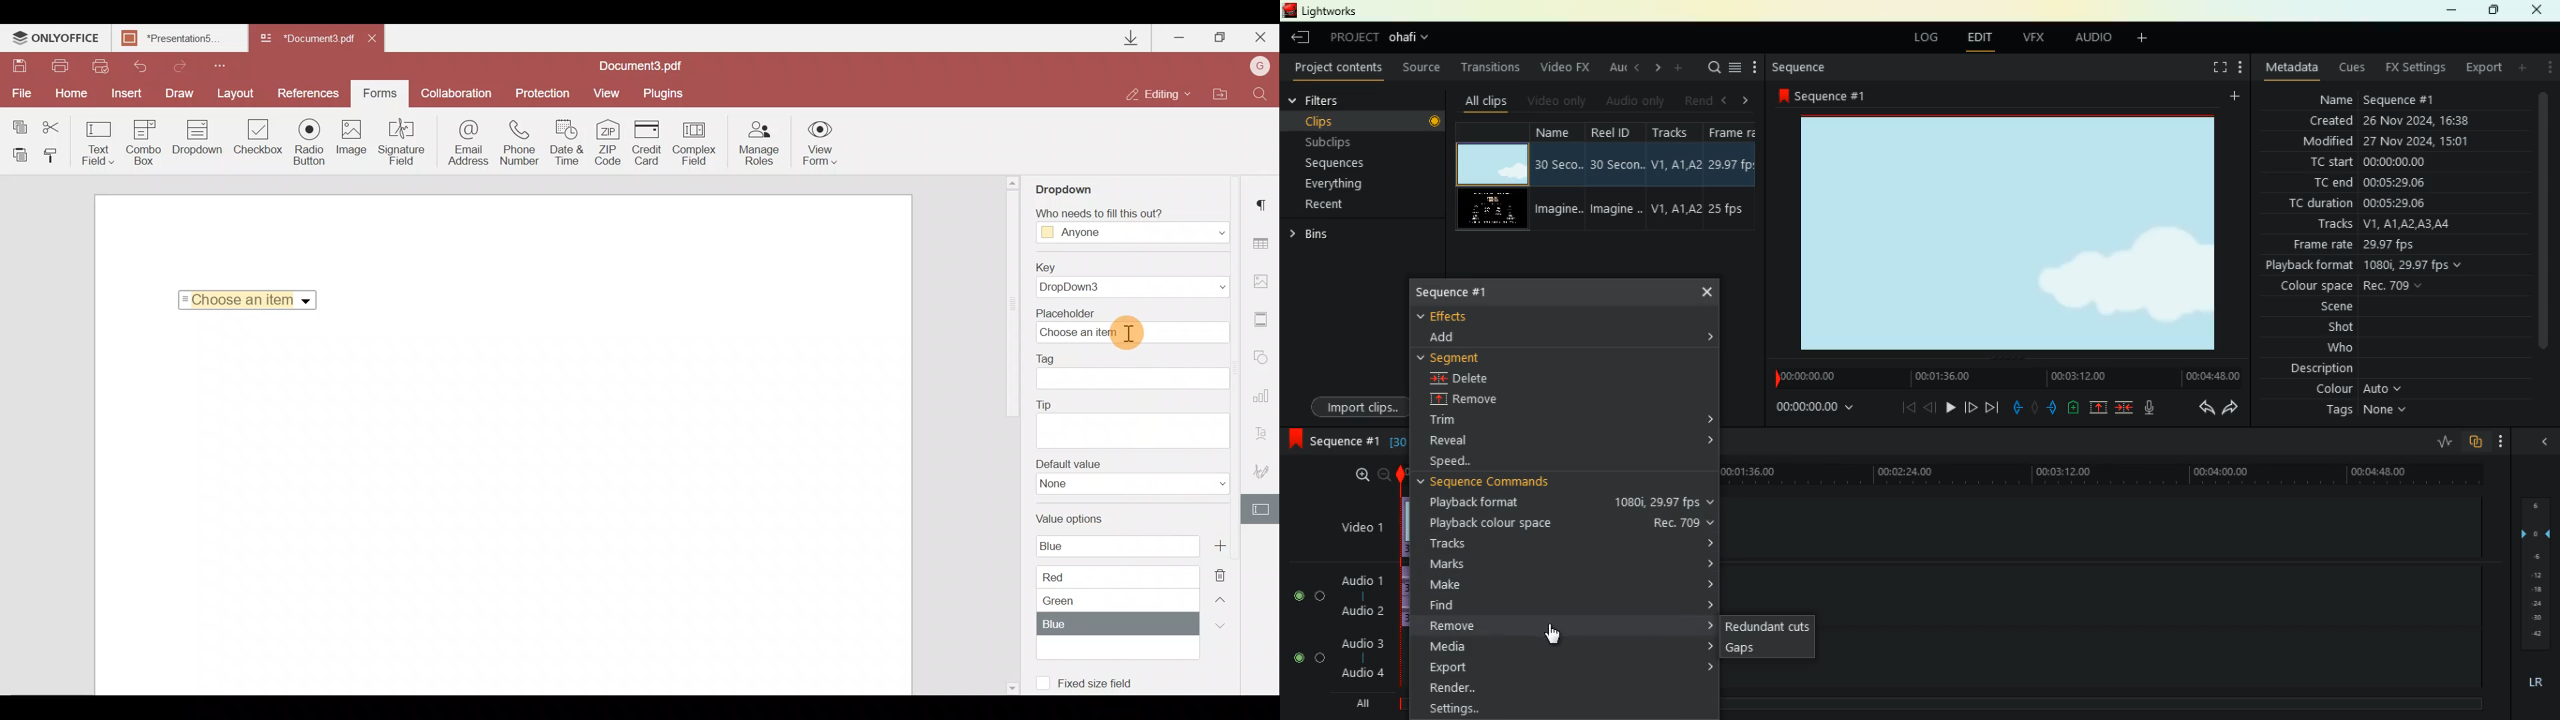 The image size is (2576, 728). Describe the element at coordinates (19, 157) in the screenshot. I see `Paste` at that location.